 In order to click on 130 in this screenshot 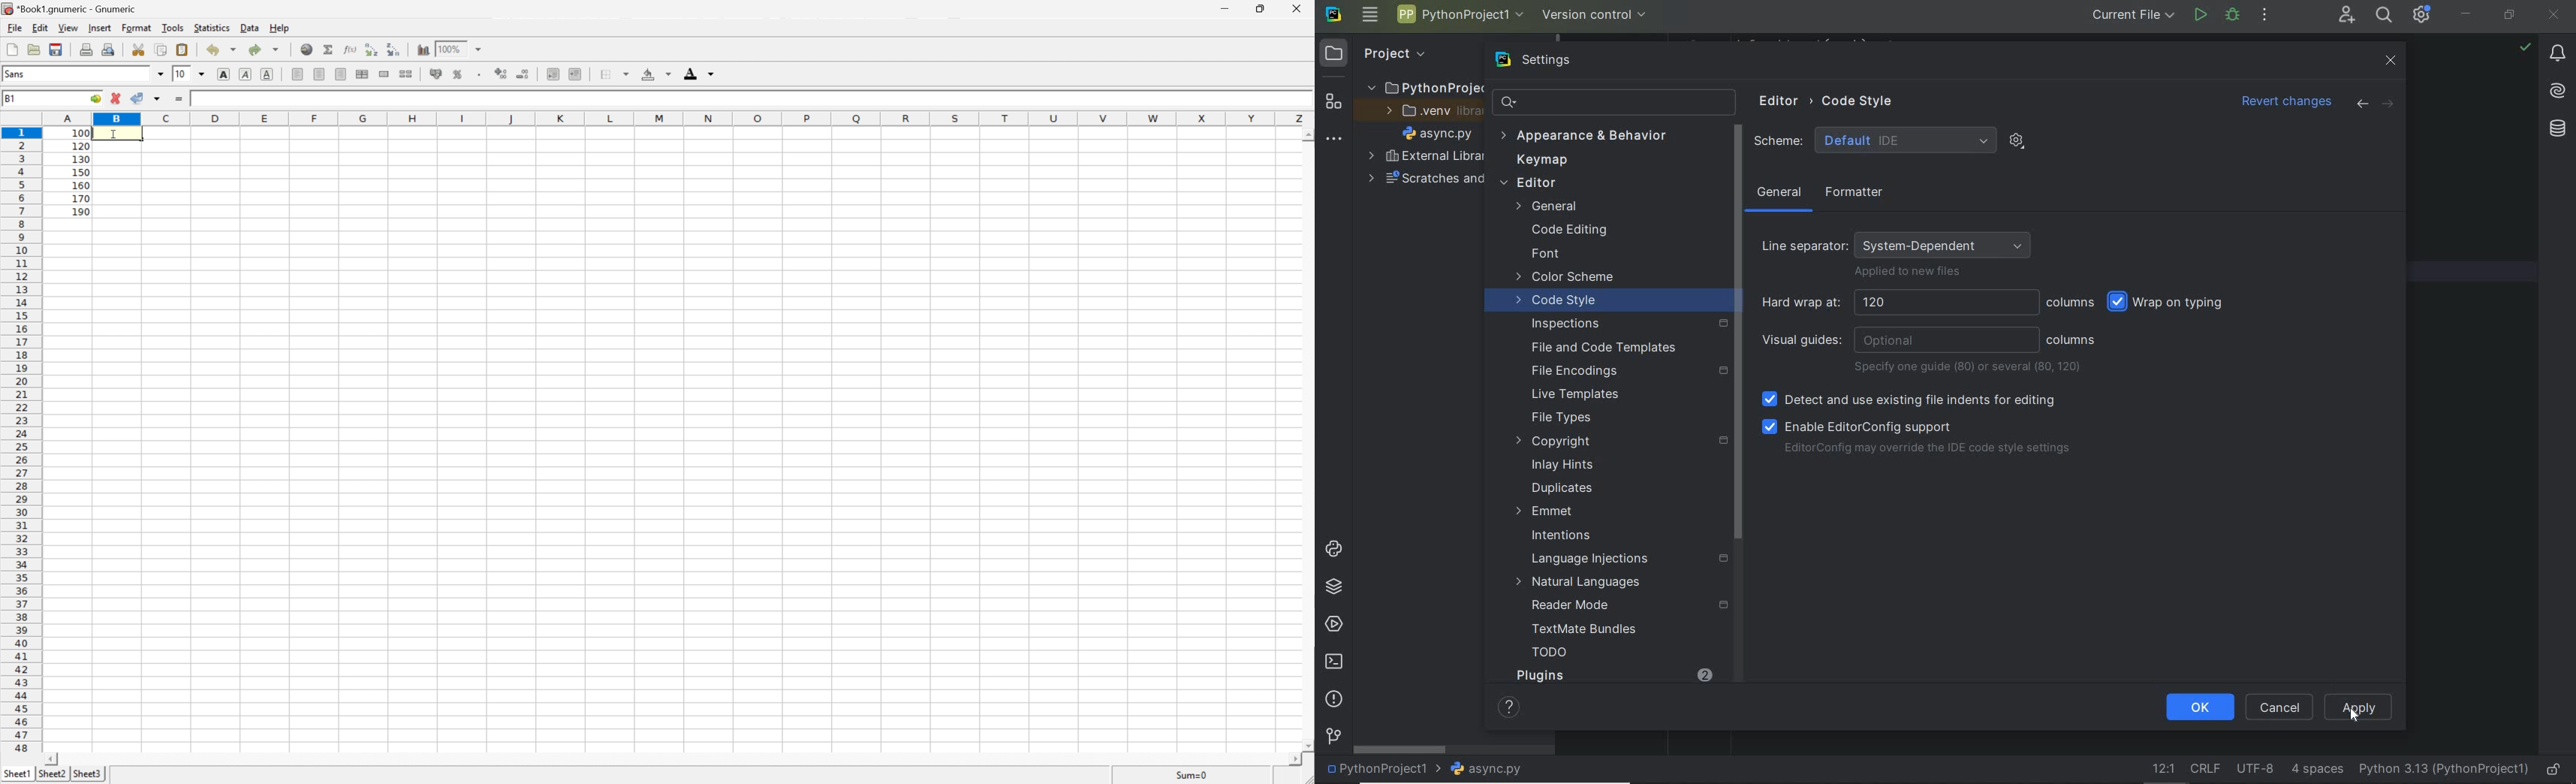, I will do `click(80, 158)`.